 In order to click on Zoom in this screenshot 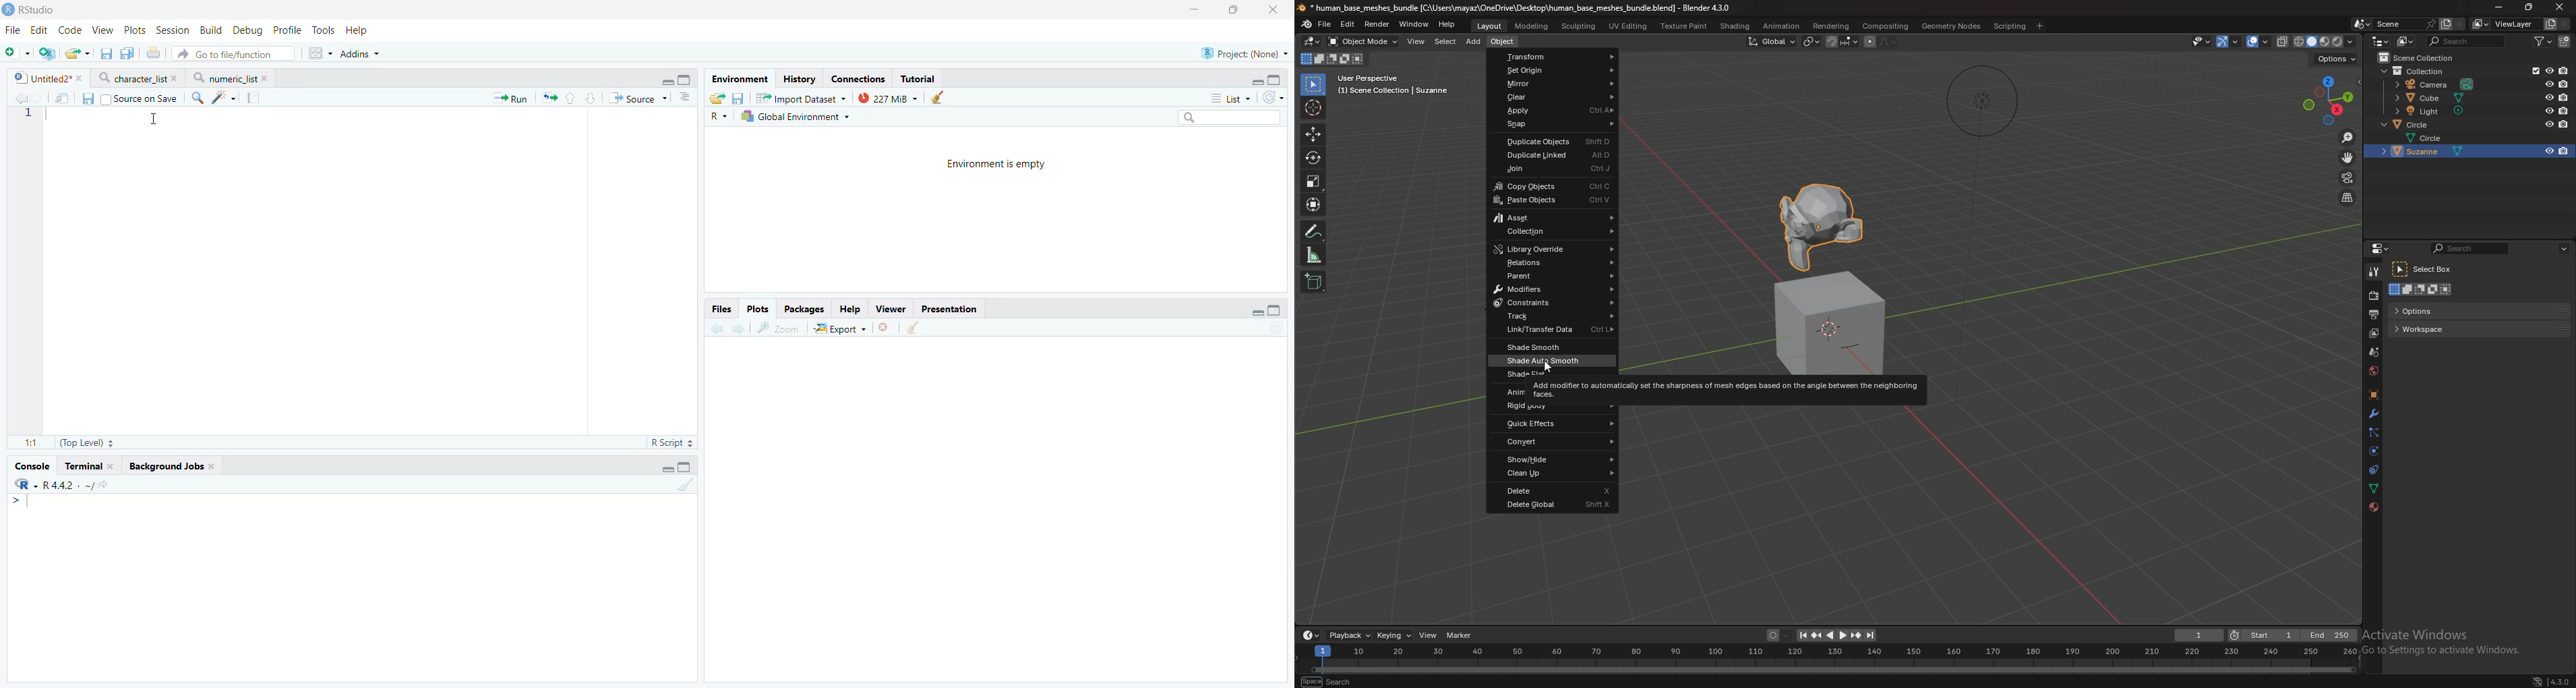, I will do `click(781, 328)`.